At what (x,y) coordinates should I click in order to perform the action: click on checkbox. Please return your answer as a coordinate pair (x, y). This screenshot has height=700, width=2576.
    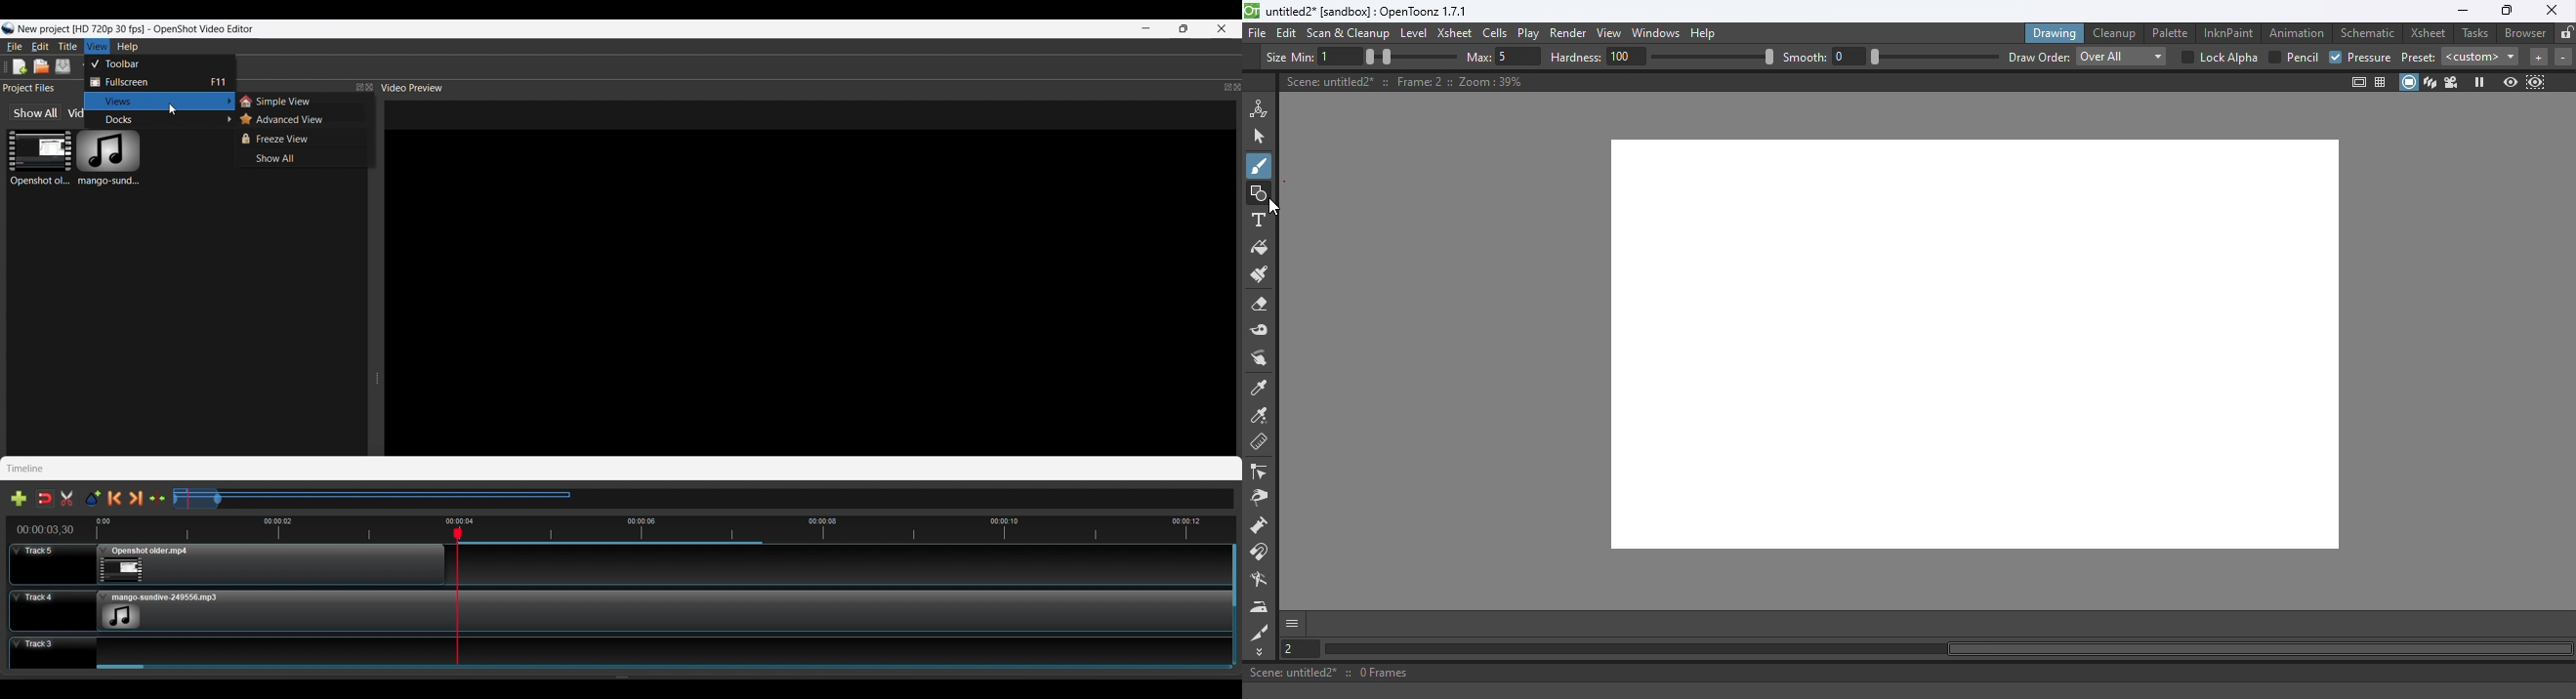
    Looking at the image, I should click on (2275, 57).